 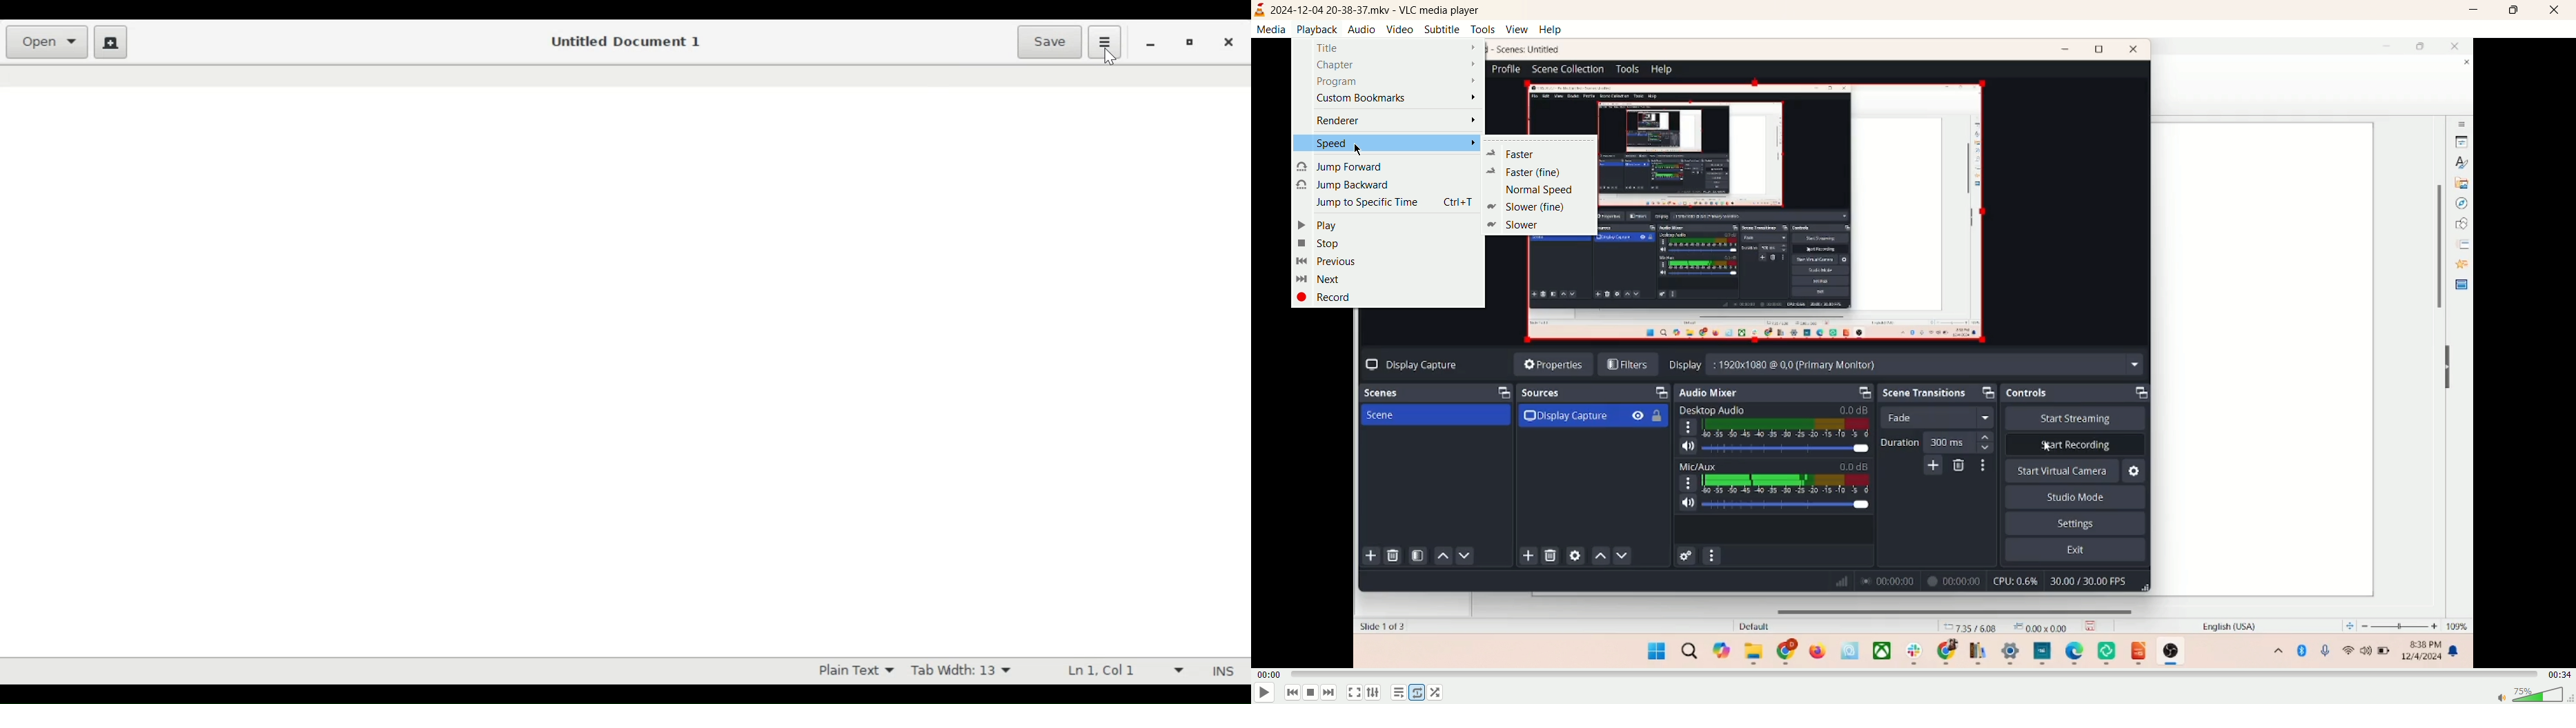 What do you see at coordinates (1397, 122) in the screenshot?
I see `renderer` at bounding box center [1397, 122].